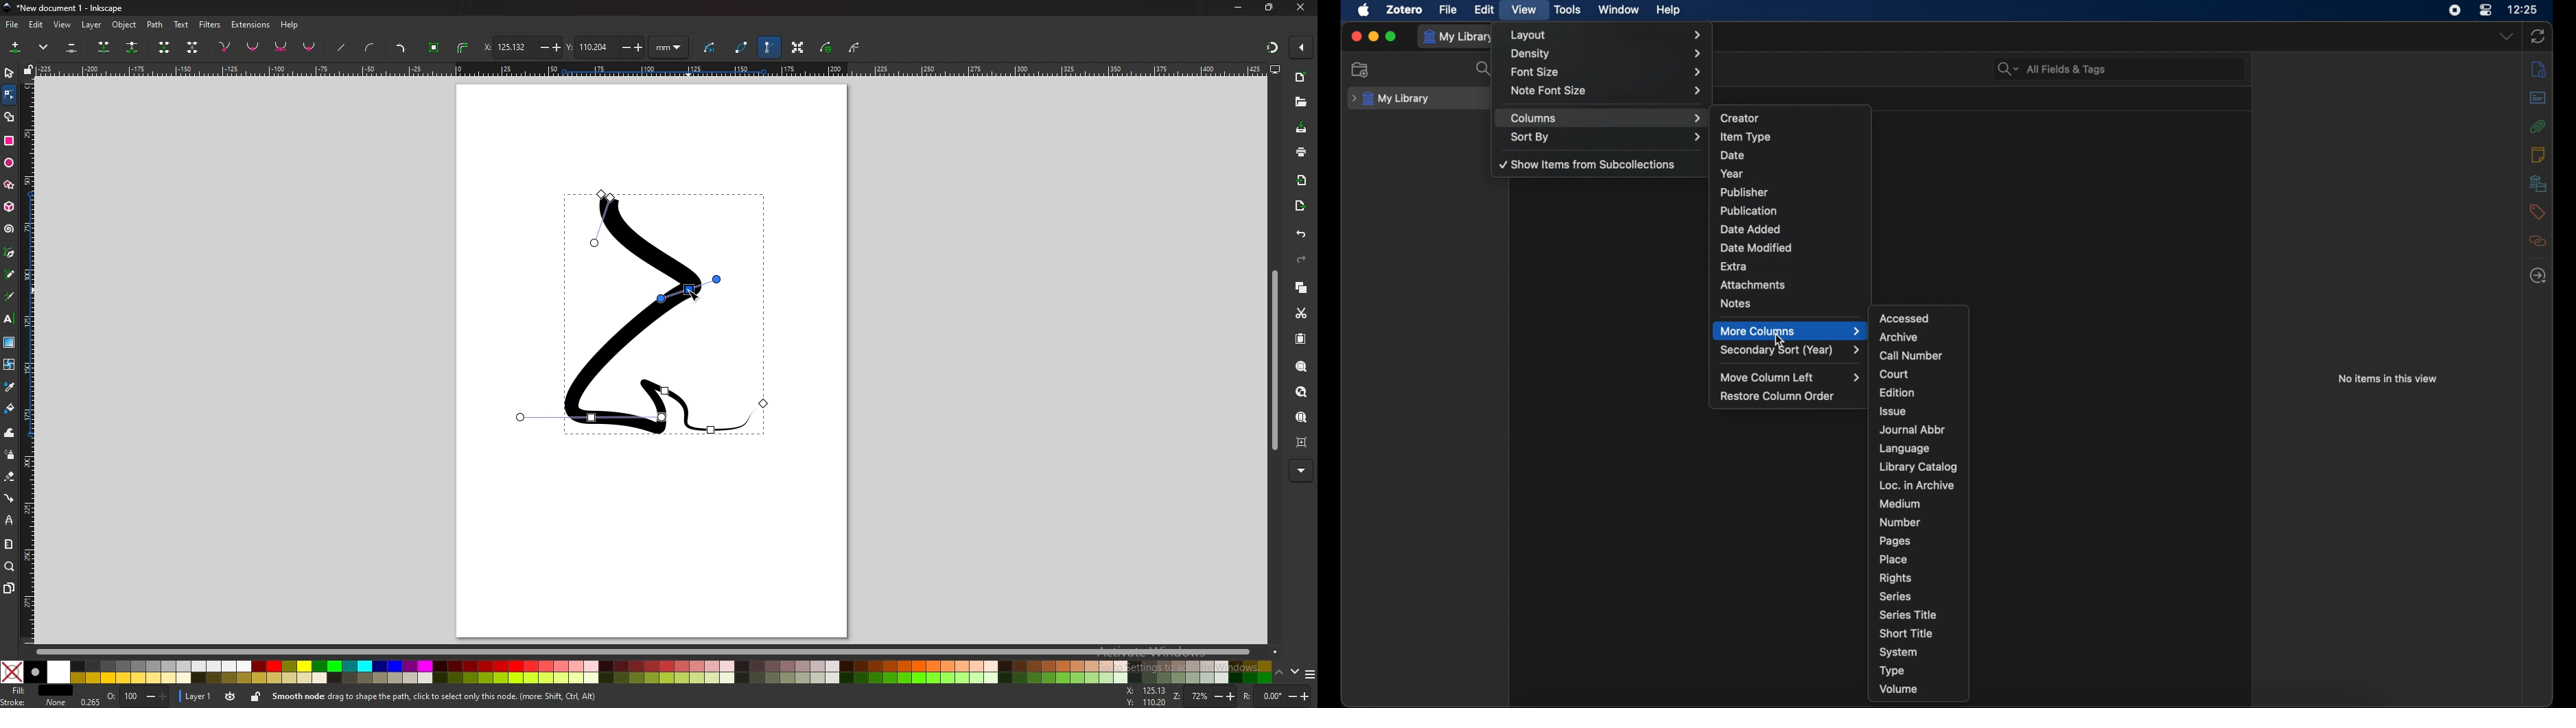  Describe the element at coordinates (1916, 486) in the screenshot. I see `loc. in archive` at that location.